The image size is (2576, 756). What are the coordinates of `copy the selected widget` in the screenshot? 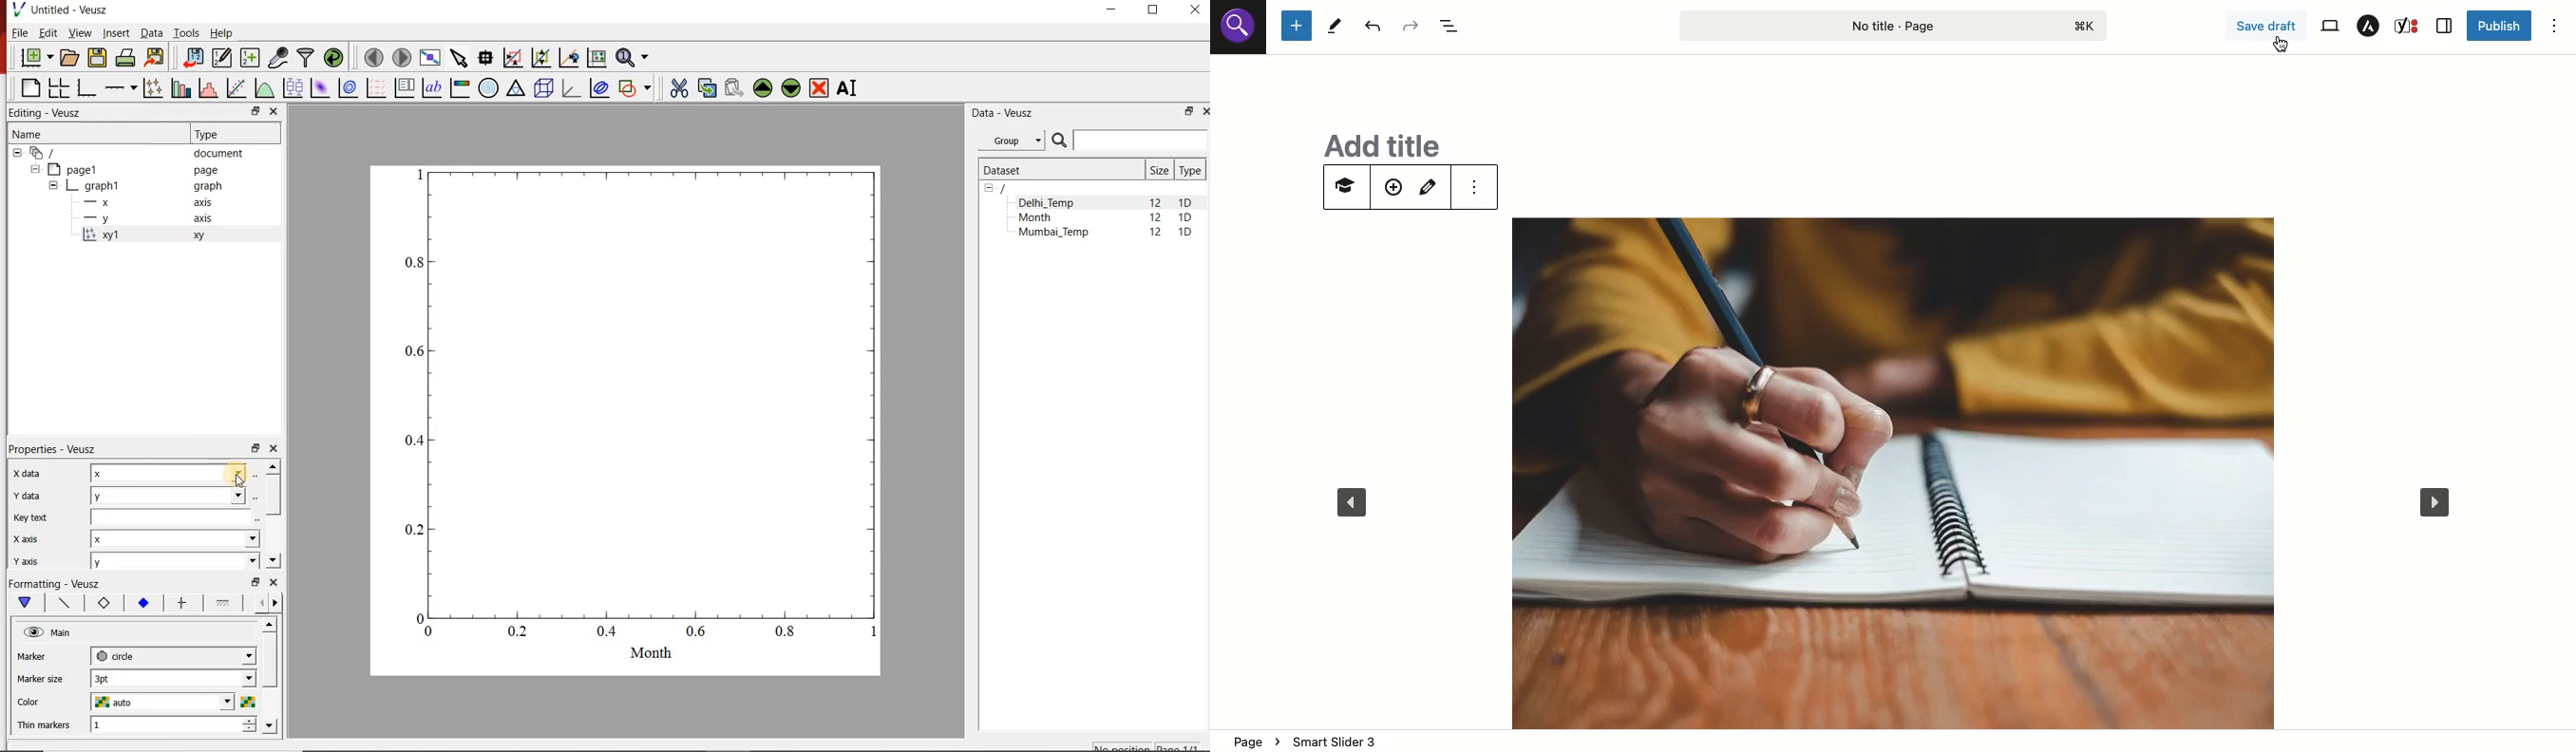 It's located at (705, 88).